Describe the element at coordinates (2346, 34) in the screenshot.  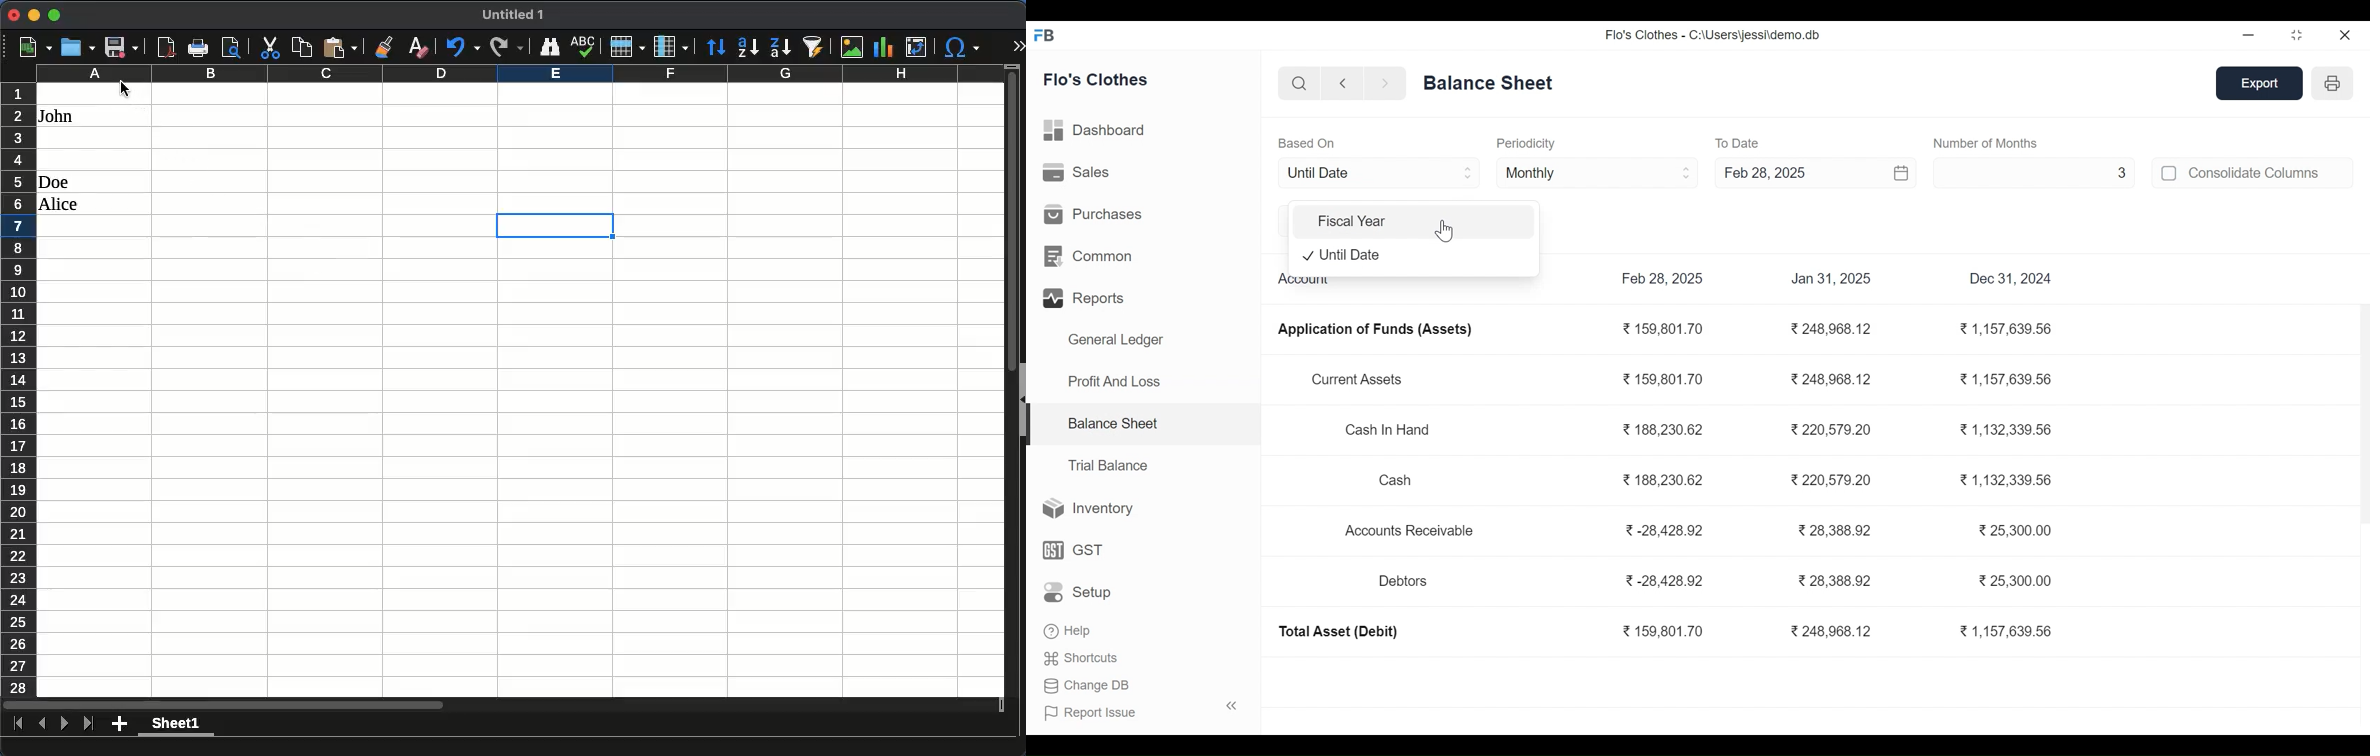
I see `close` at that location.